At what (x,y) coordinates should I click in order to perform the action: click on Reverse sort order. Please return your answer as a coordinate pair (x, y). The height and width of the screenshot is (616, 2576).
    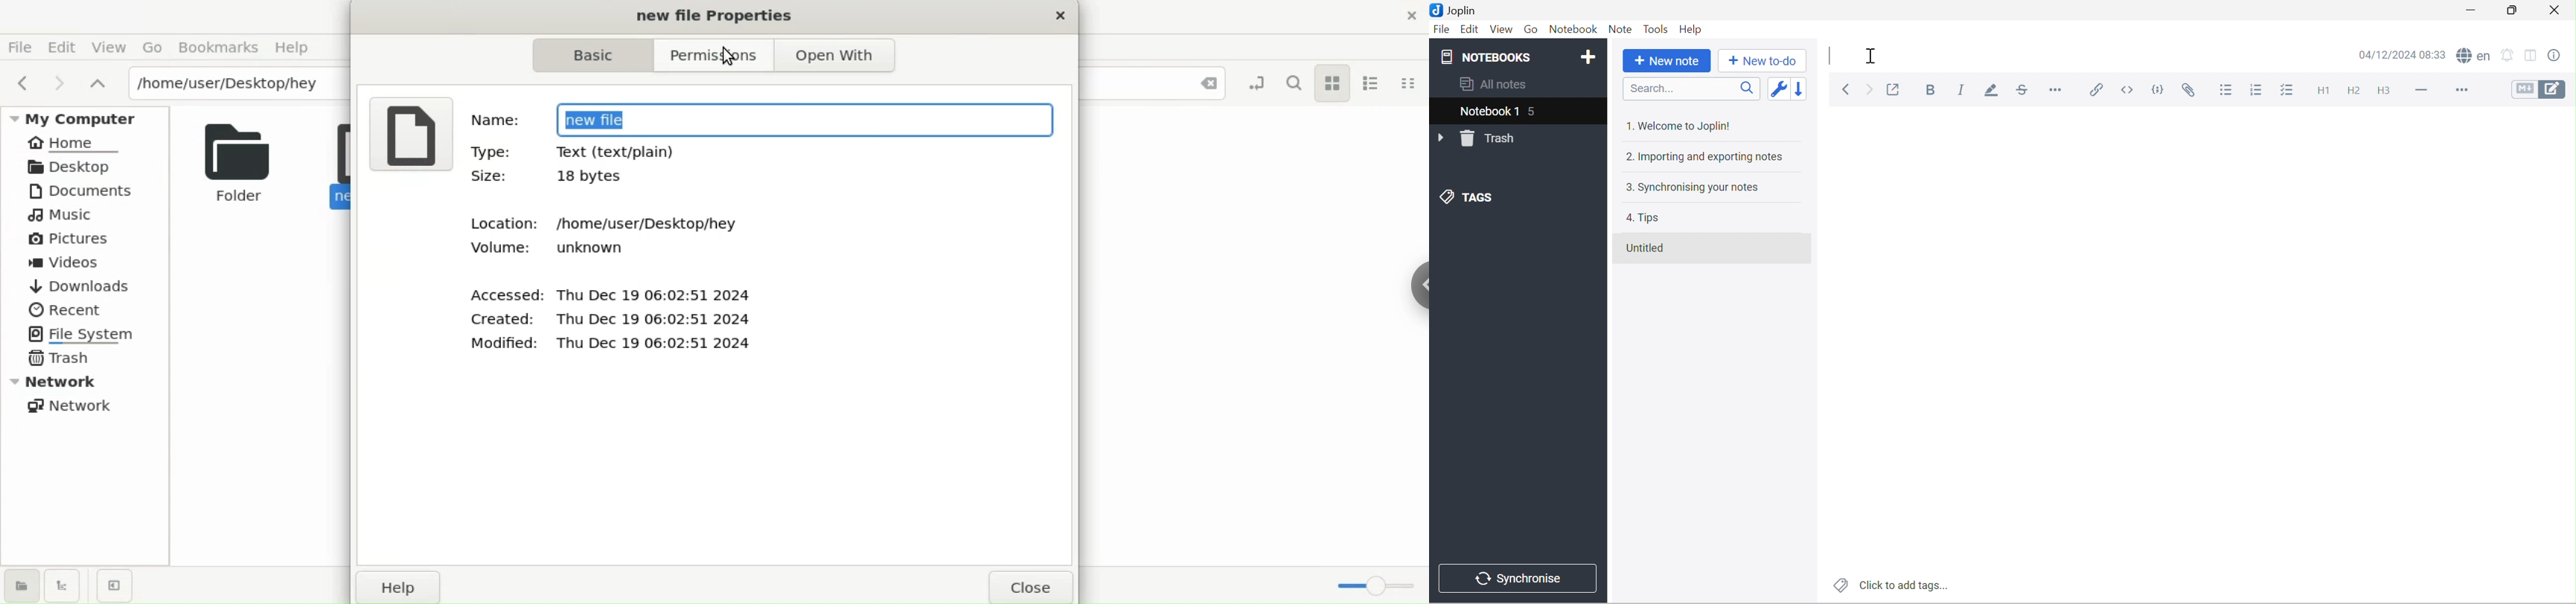
    Looking at the image, I should click on (1799, 90).